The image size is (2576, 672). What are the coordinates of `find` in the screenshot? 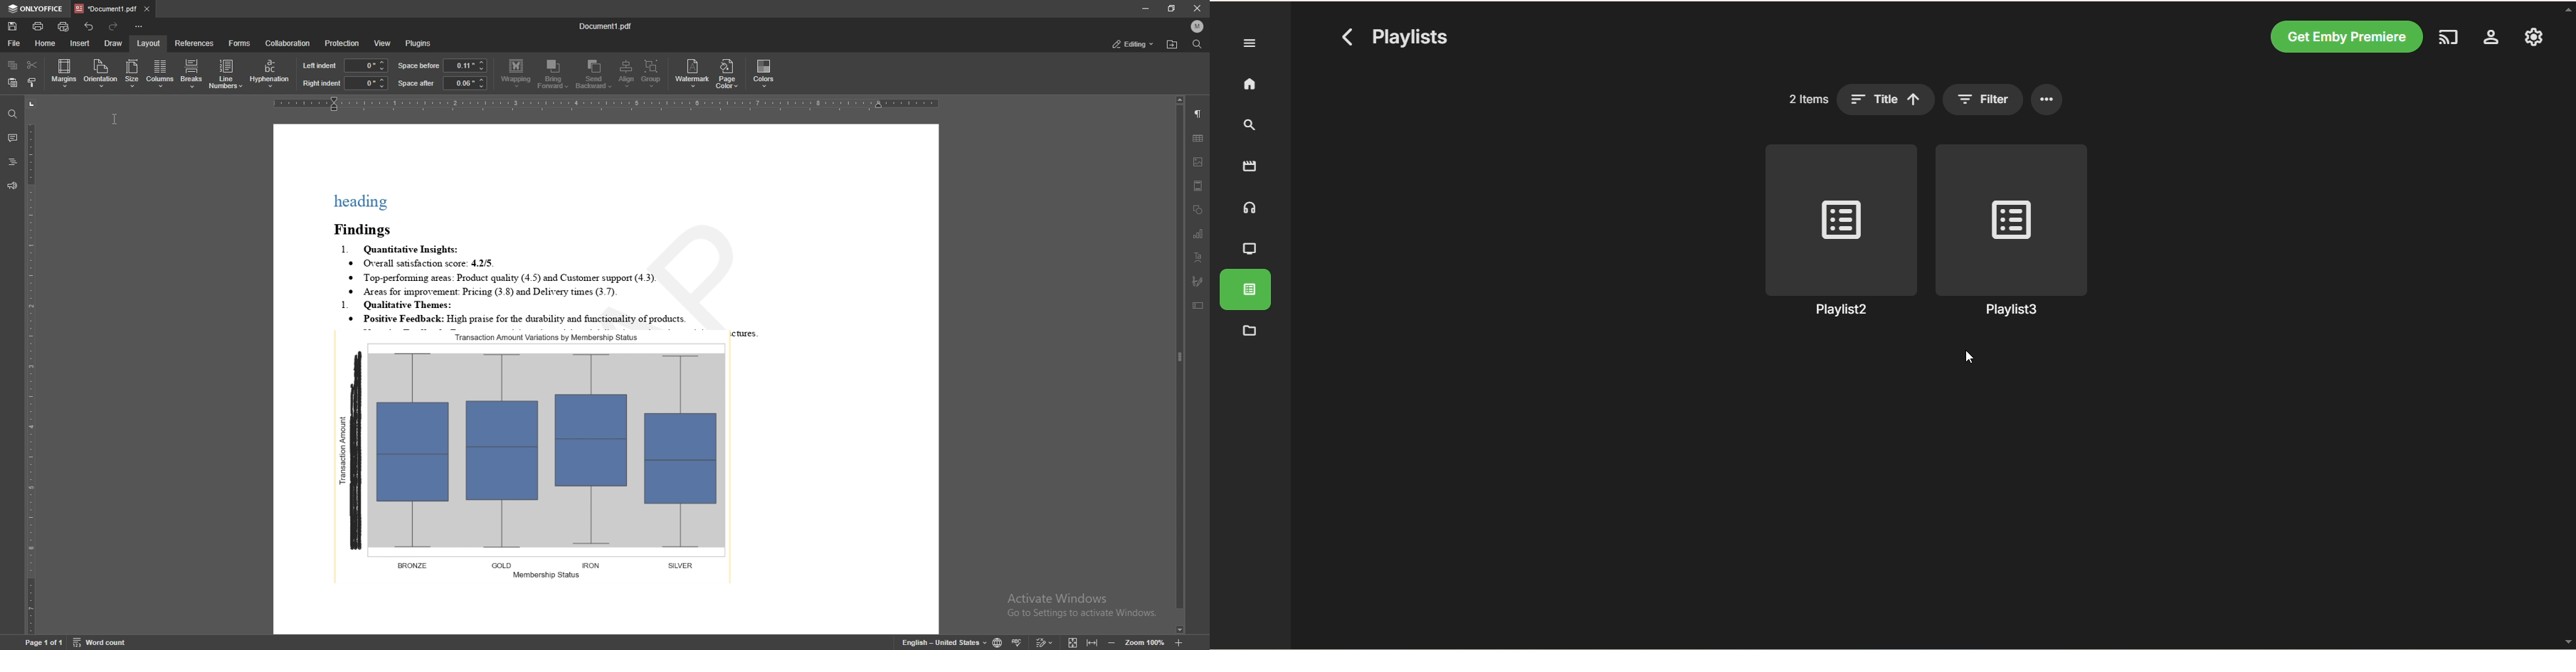 It's located at (1198, 44).